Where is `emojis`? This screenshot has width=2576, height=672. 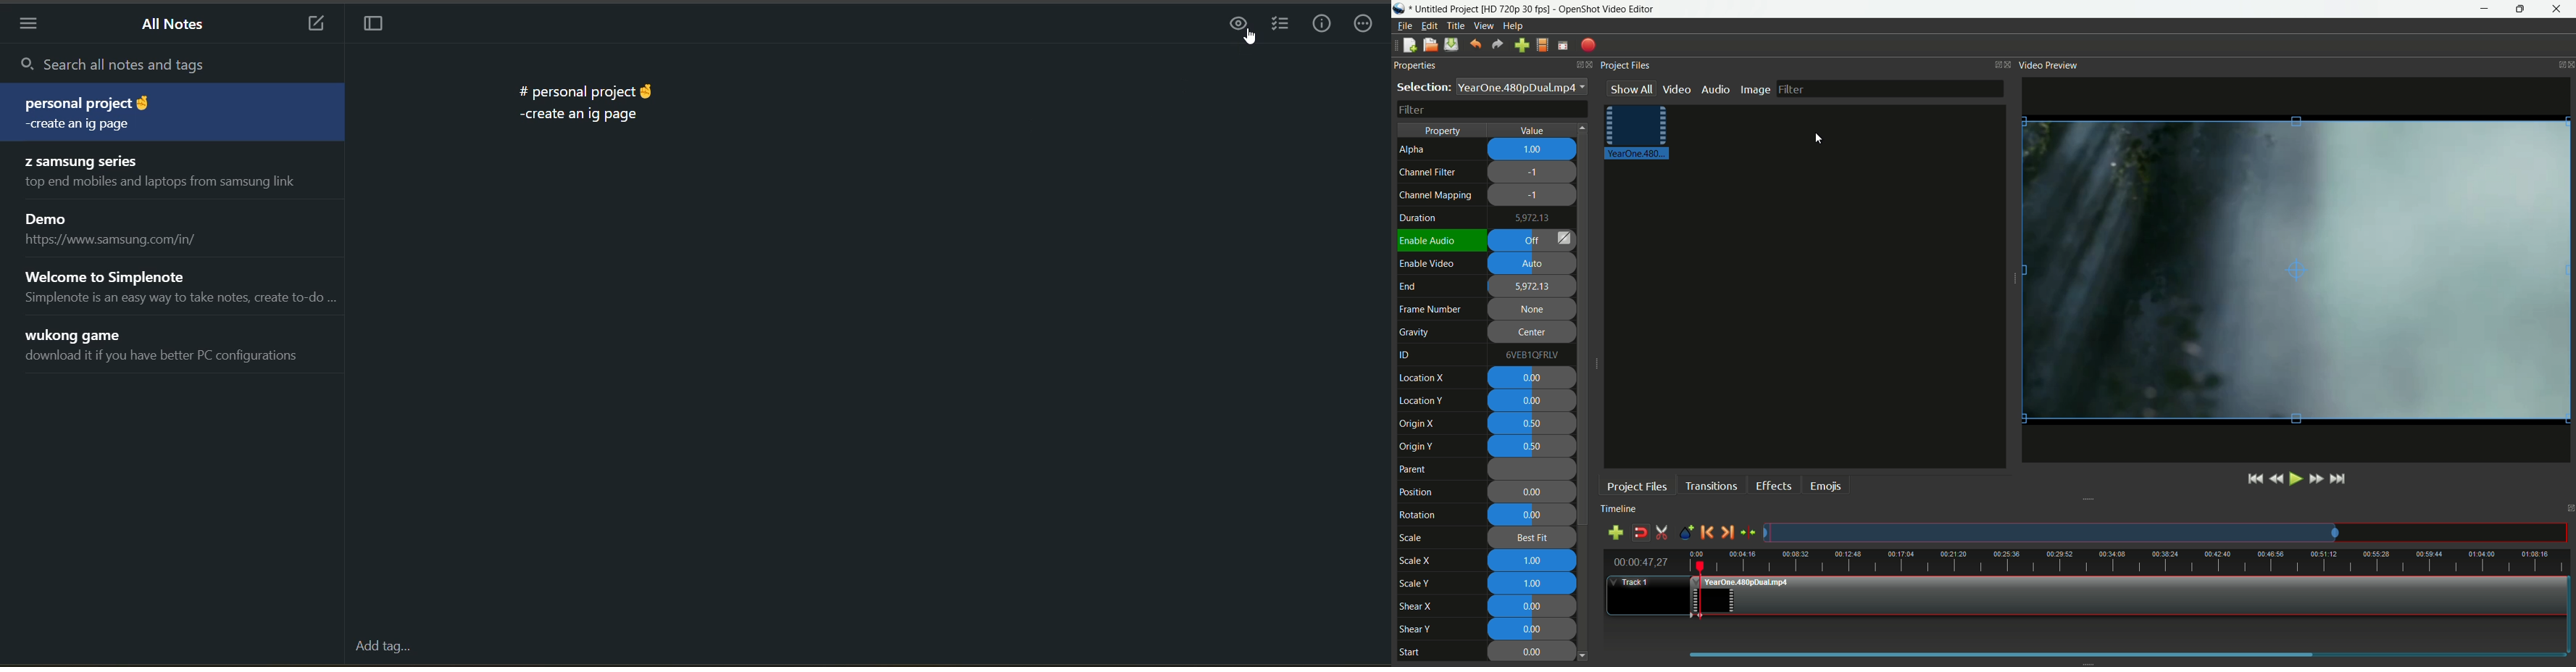 emojis is located at coordinates (1824, 485).